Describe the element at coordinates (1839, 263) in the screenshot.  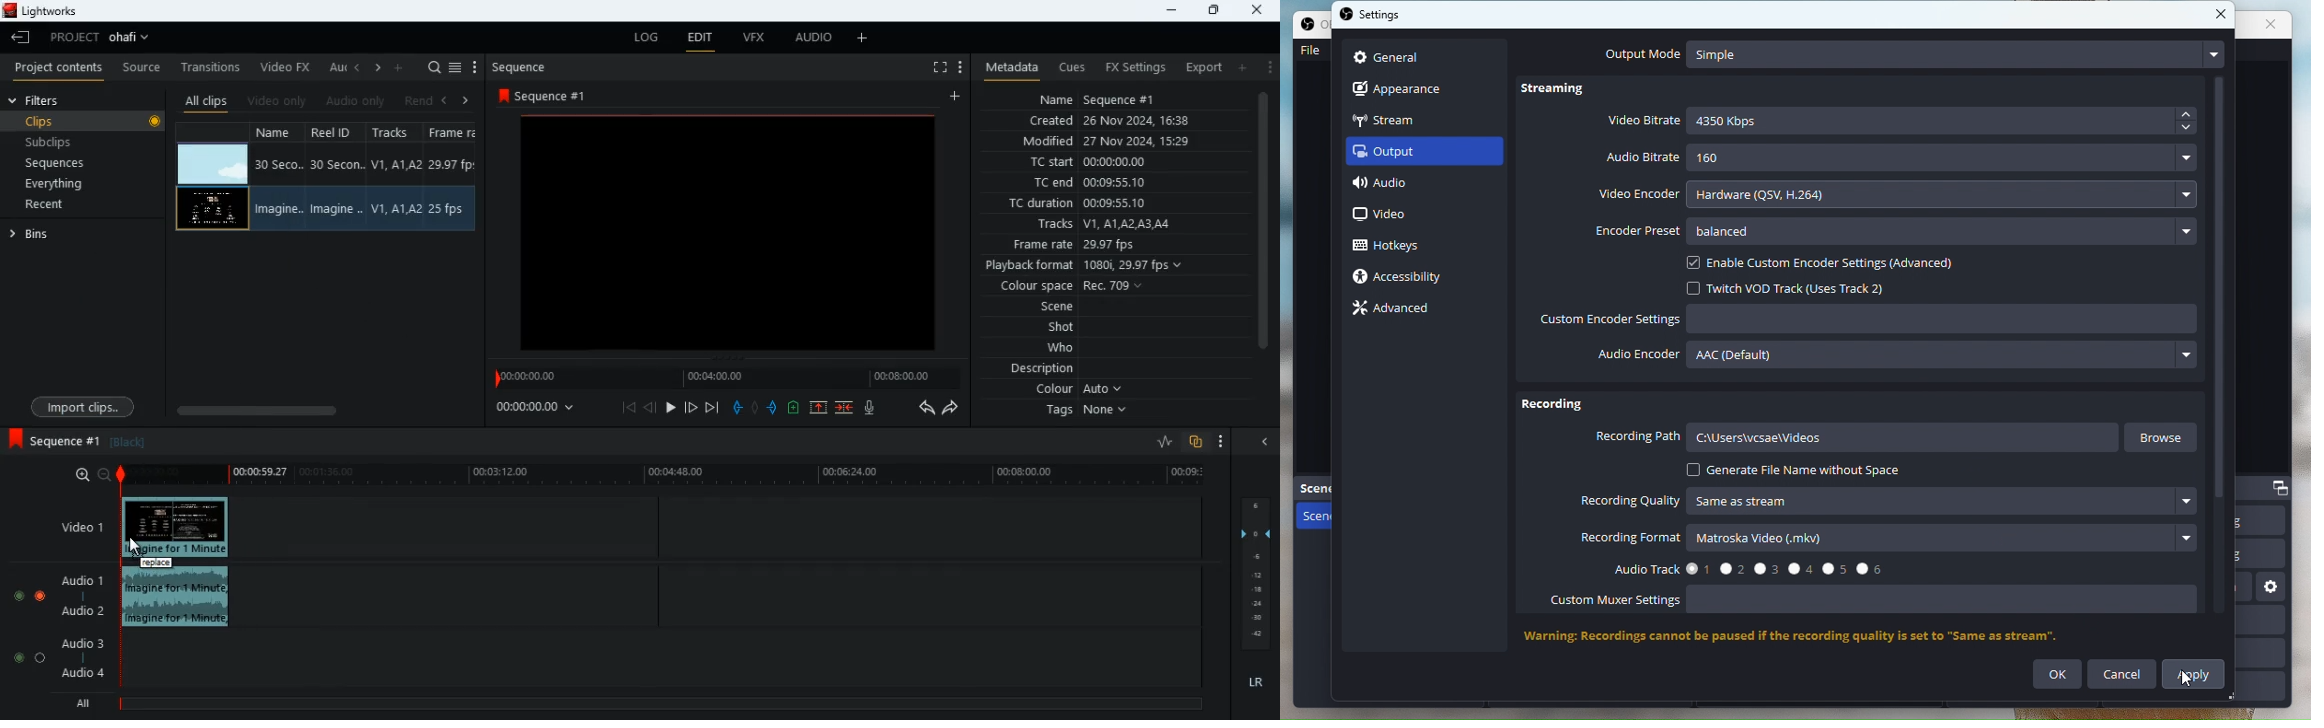
I see `enable encoder settings` at that location.